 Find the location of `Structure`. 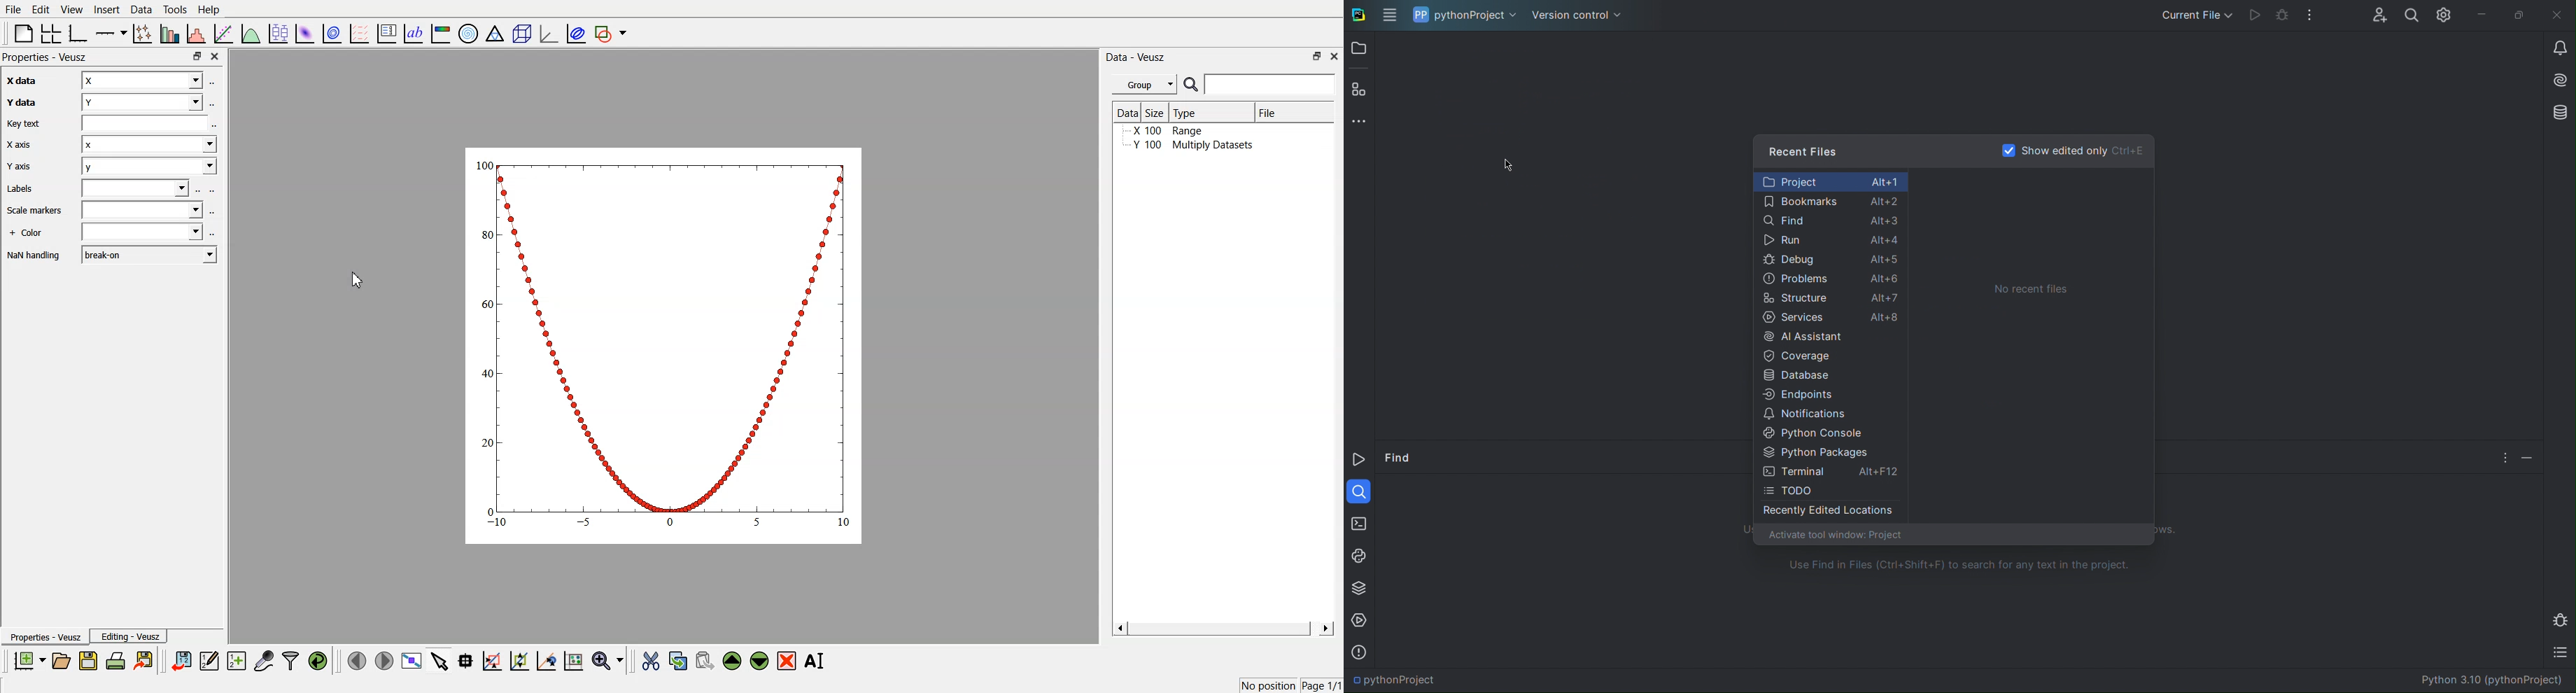

Structure is located at coordinates (1356, 88).